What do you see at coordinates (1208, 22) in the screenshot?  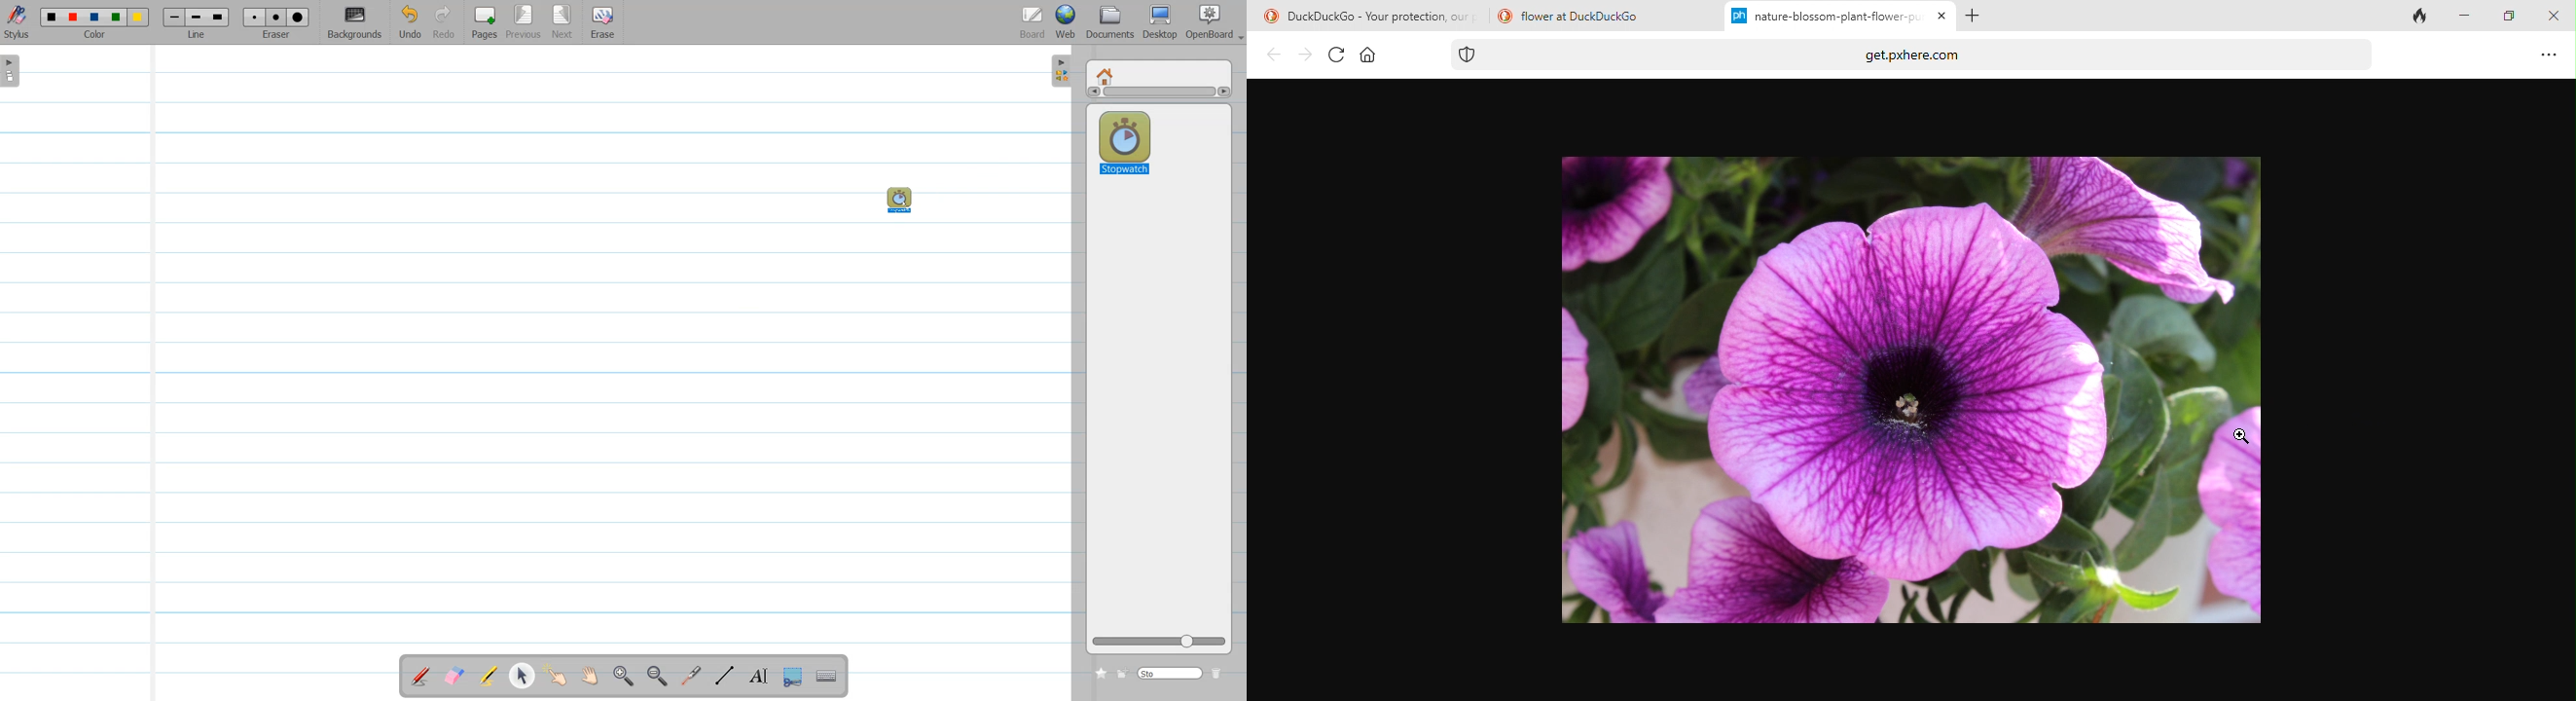 I see `OpenBoard` at bounding box center [1208, 22].